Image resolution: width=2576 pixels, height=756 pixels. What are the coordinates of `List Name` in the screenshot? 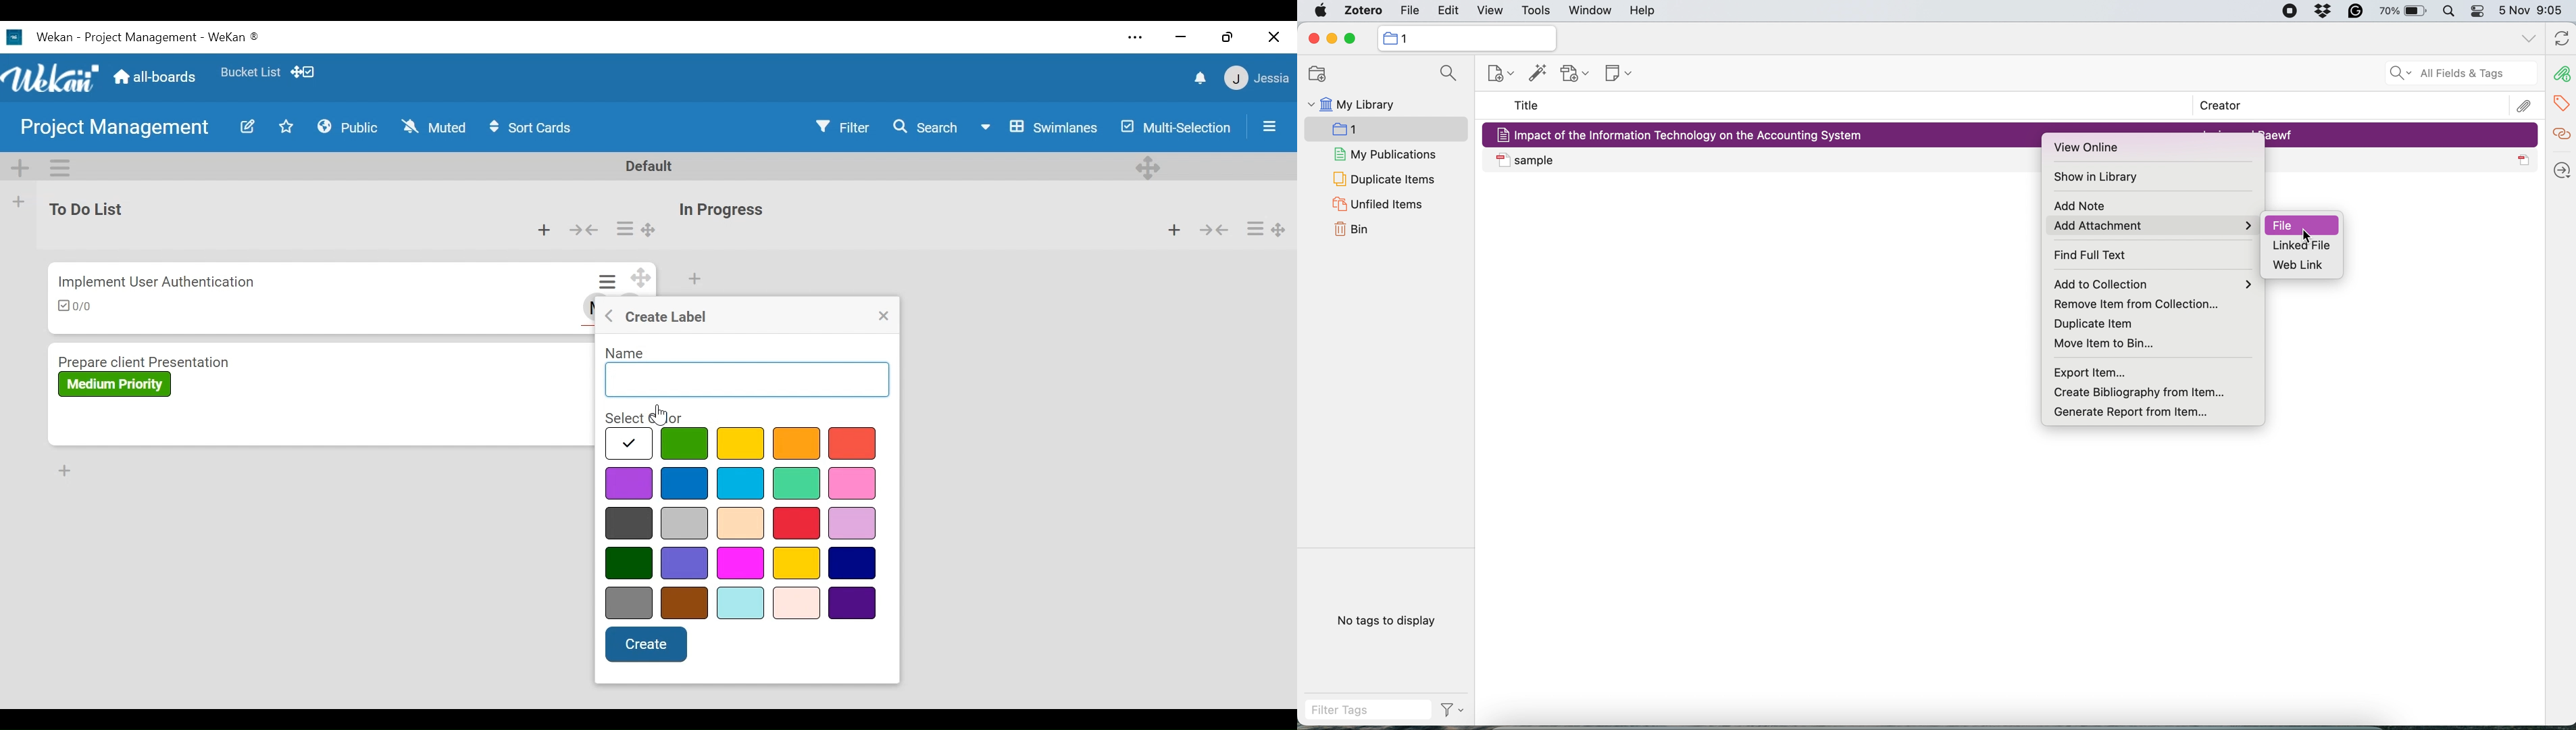 It's located at (84, 209).